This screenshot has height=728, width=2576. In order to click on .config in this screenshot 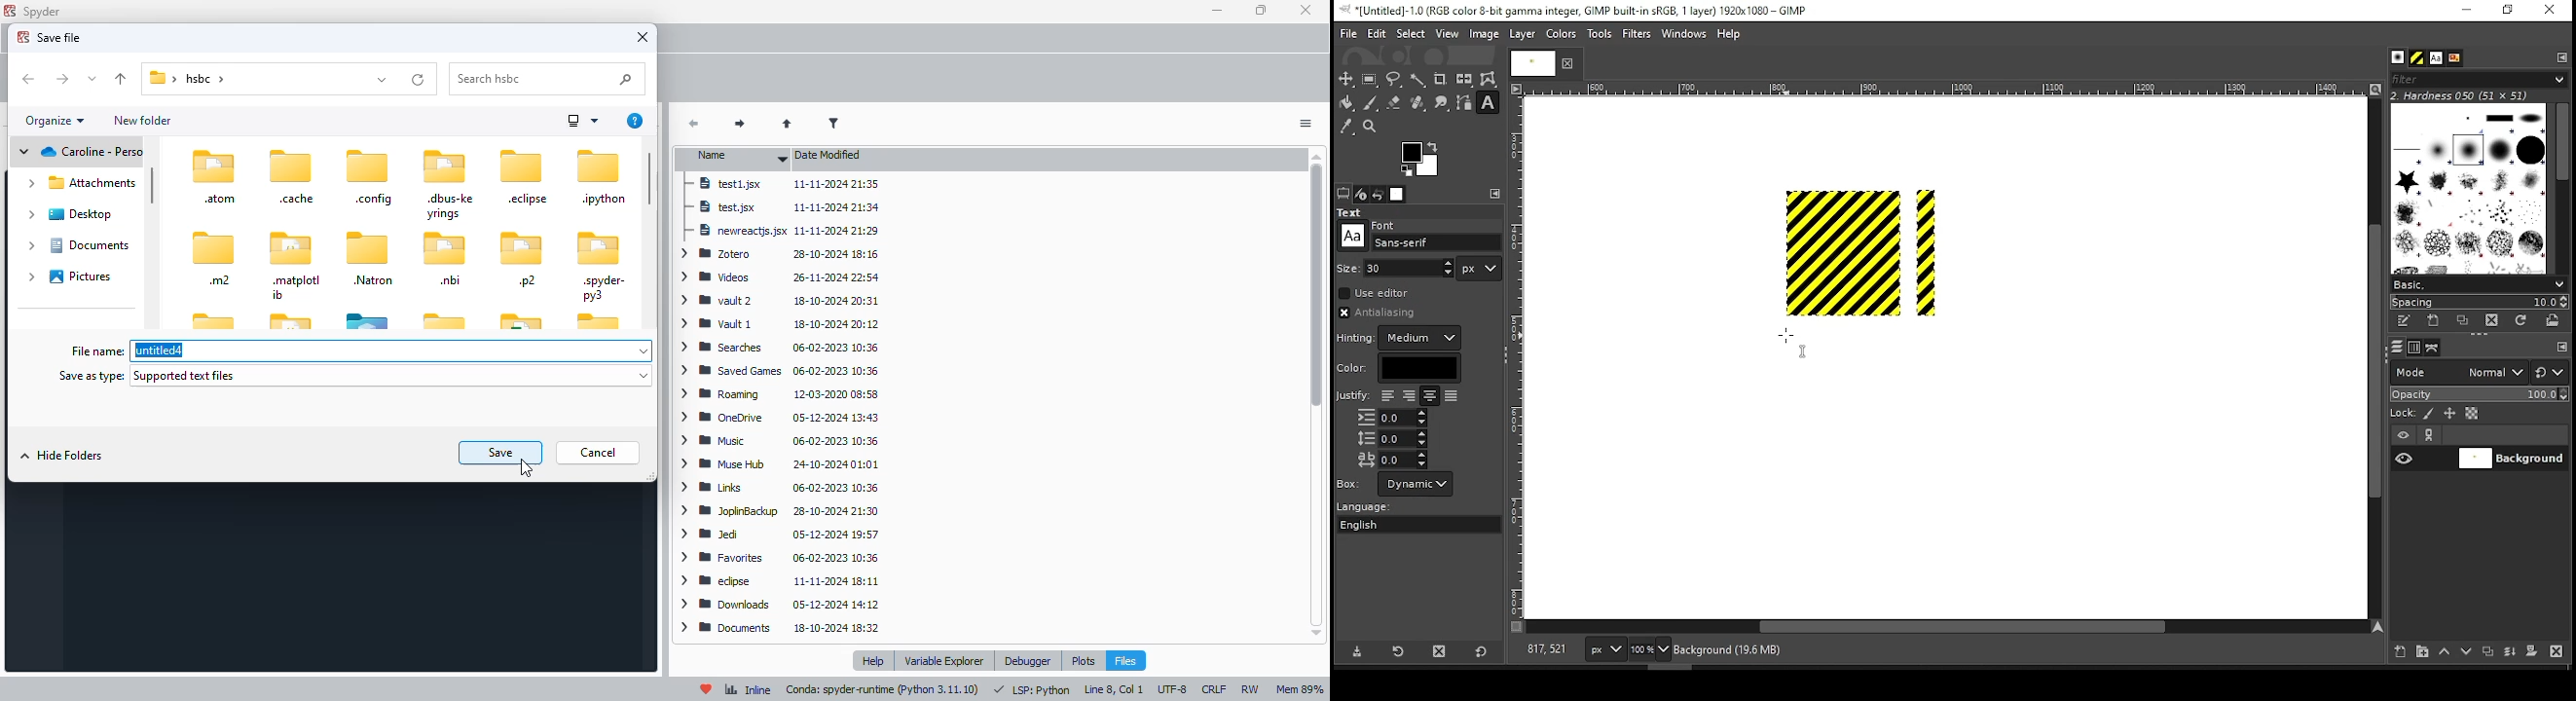, I will do `click(376, 180)`.